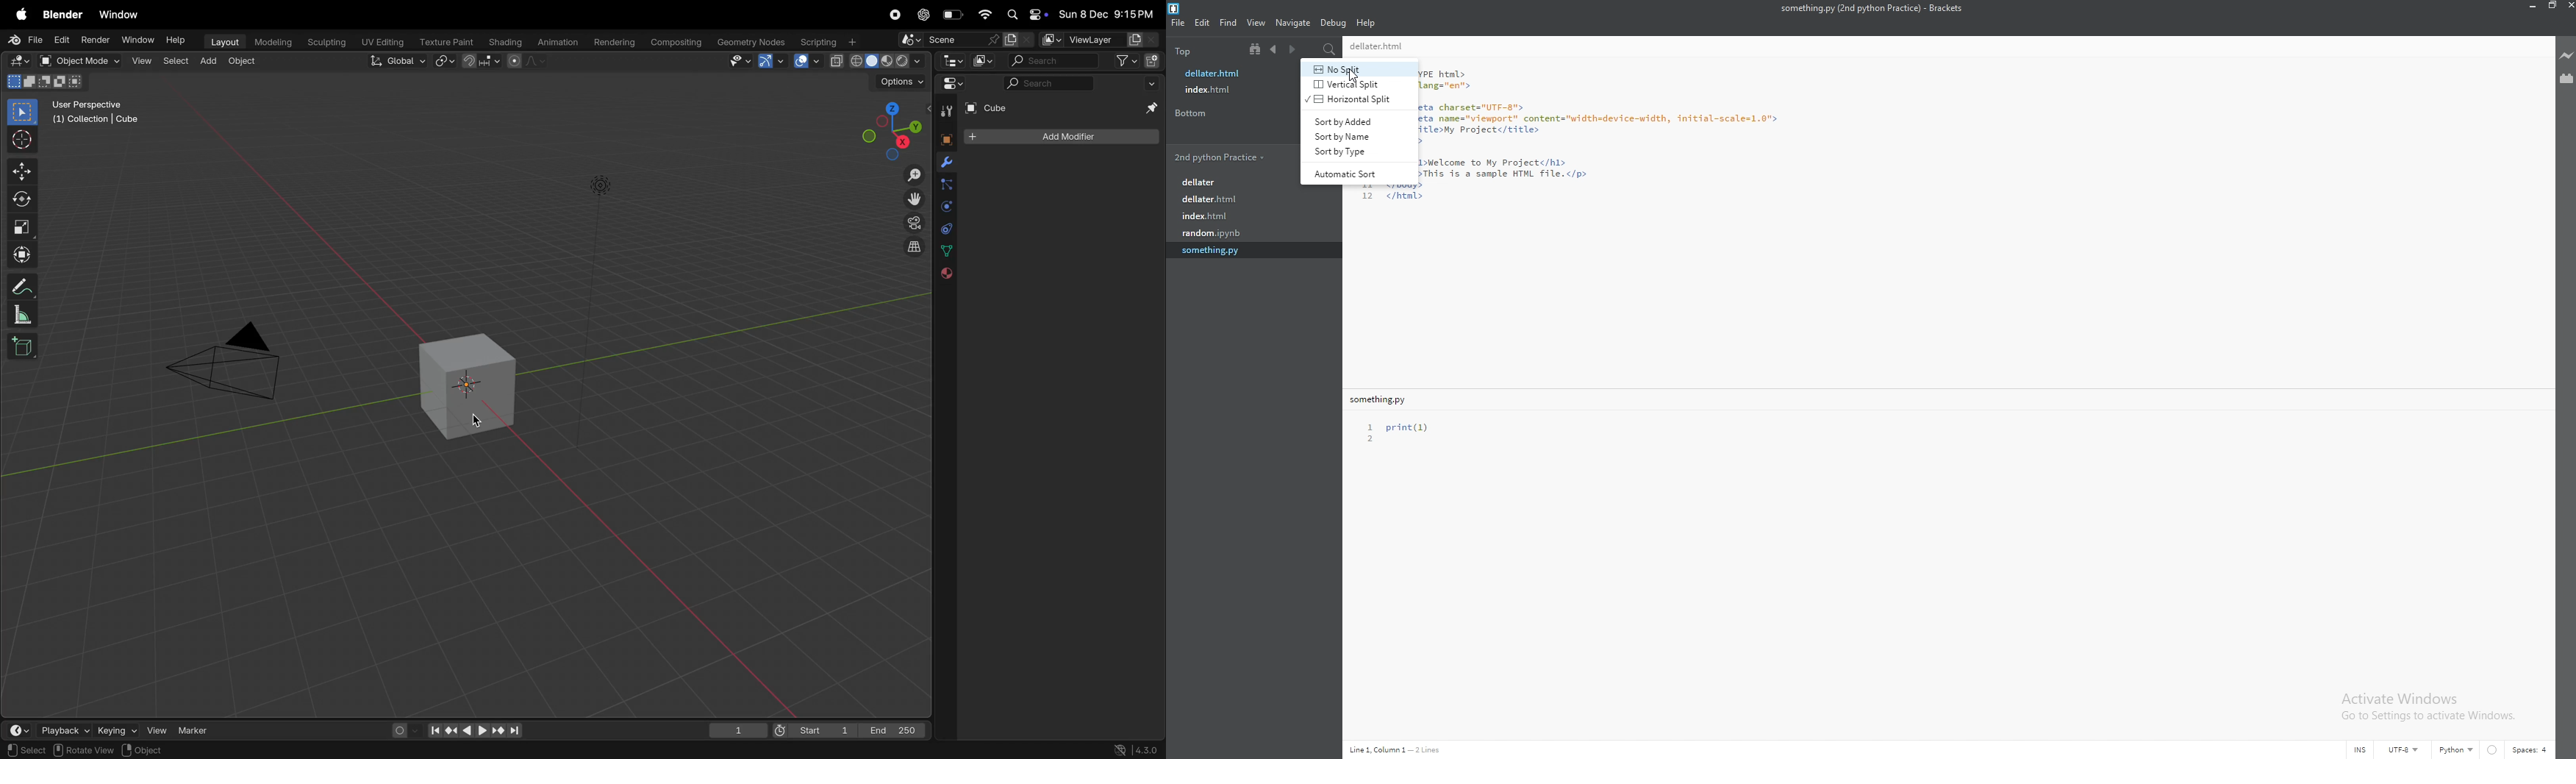 The height and width of the screenshot is (784, 2576). I want to click on transform, so click(22, 254).